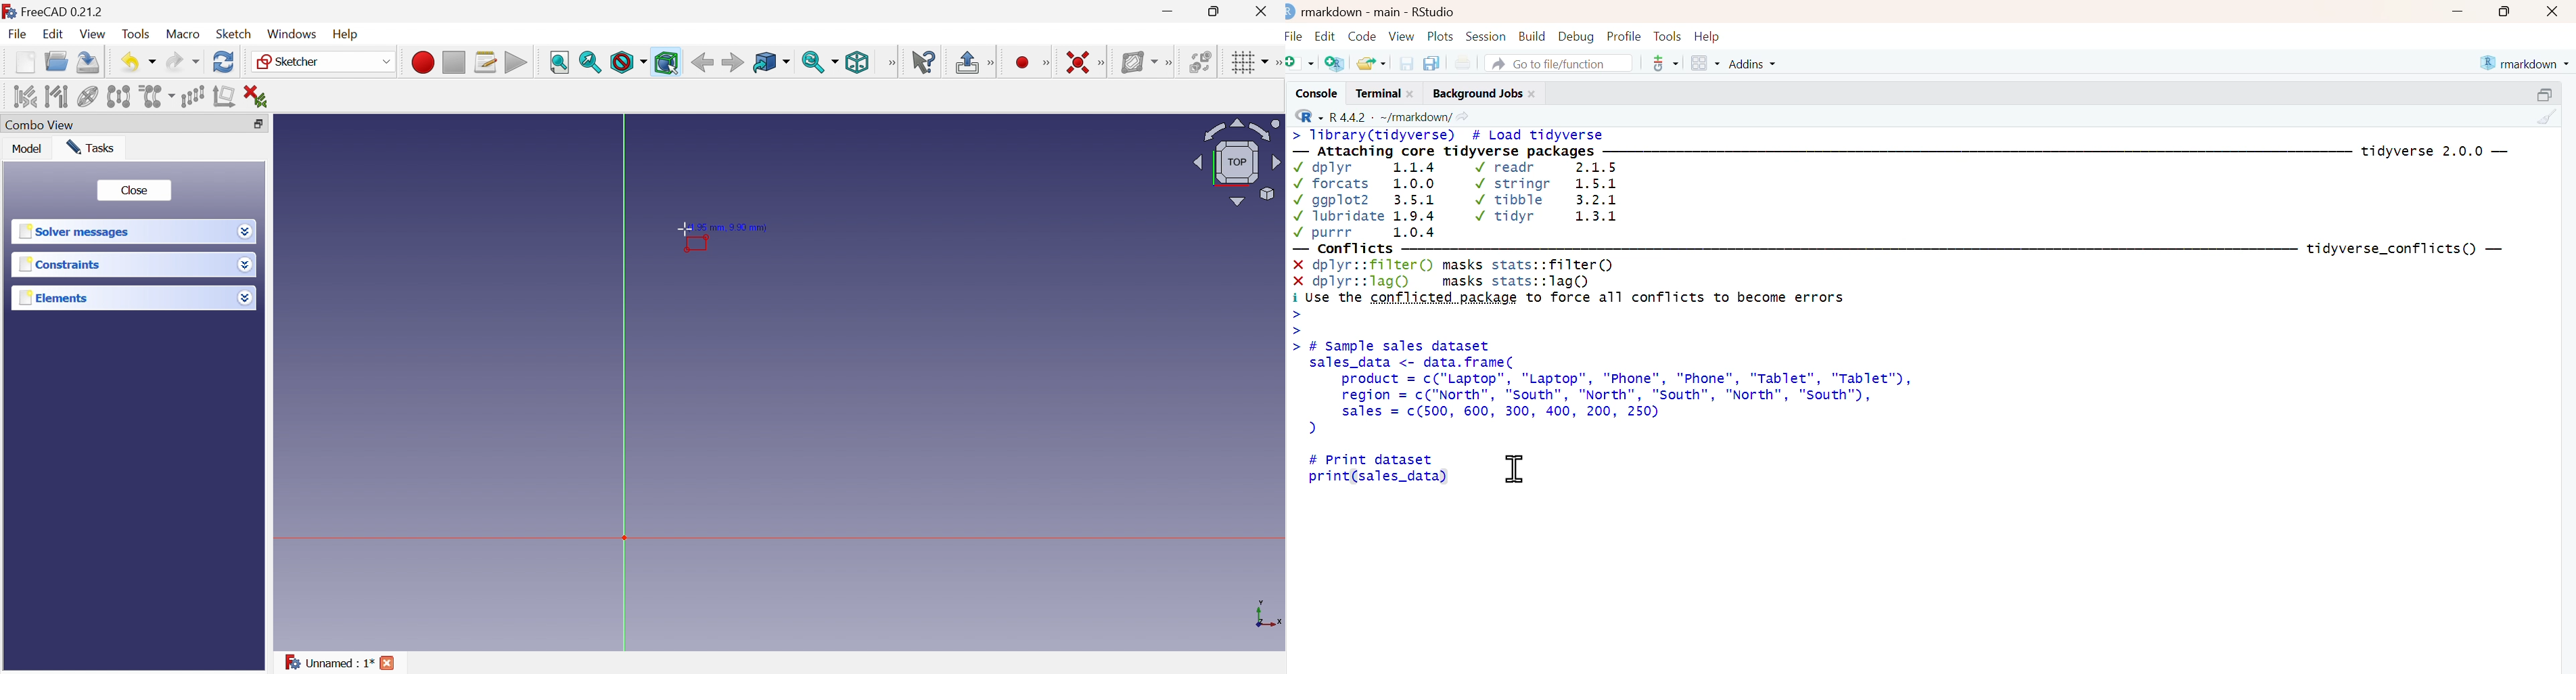 This screenshot has width=2576, height=700. I want to click on Build, so click(1533, 33).